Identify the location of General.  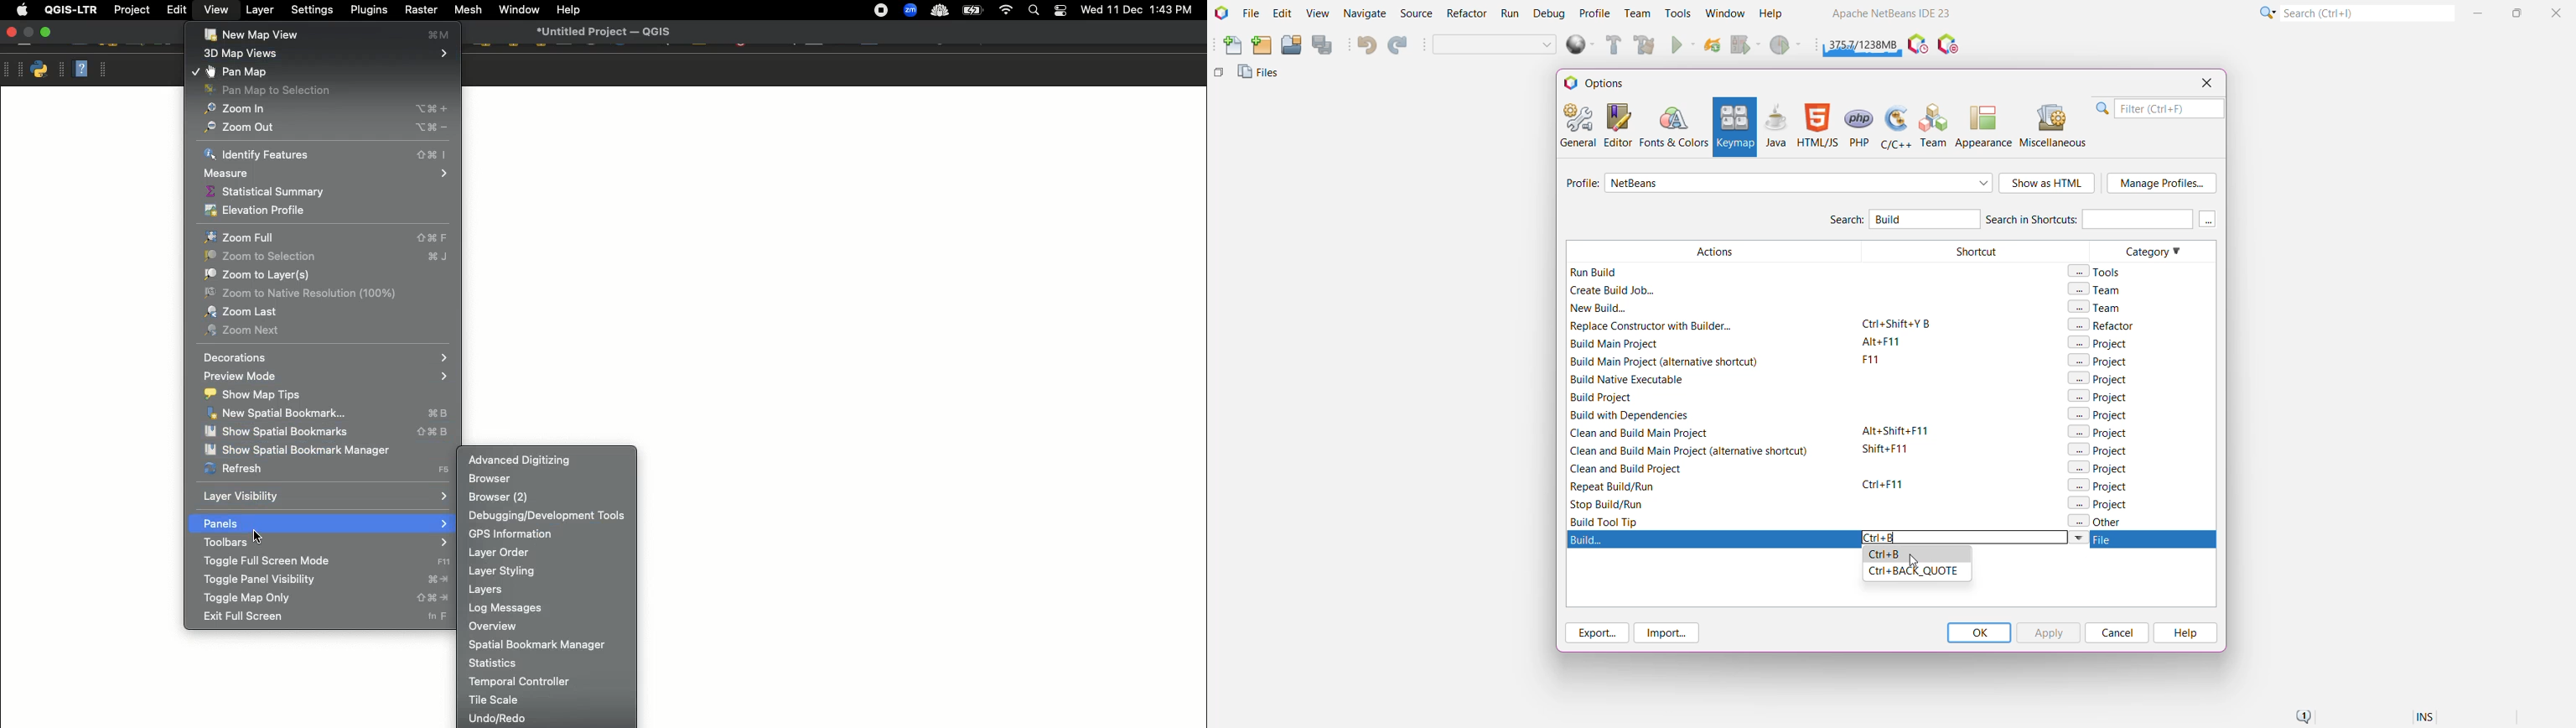
(1577, 124).